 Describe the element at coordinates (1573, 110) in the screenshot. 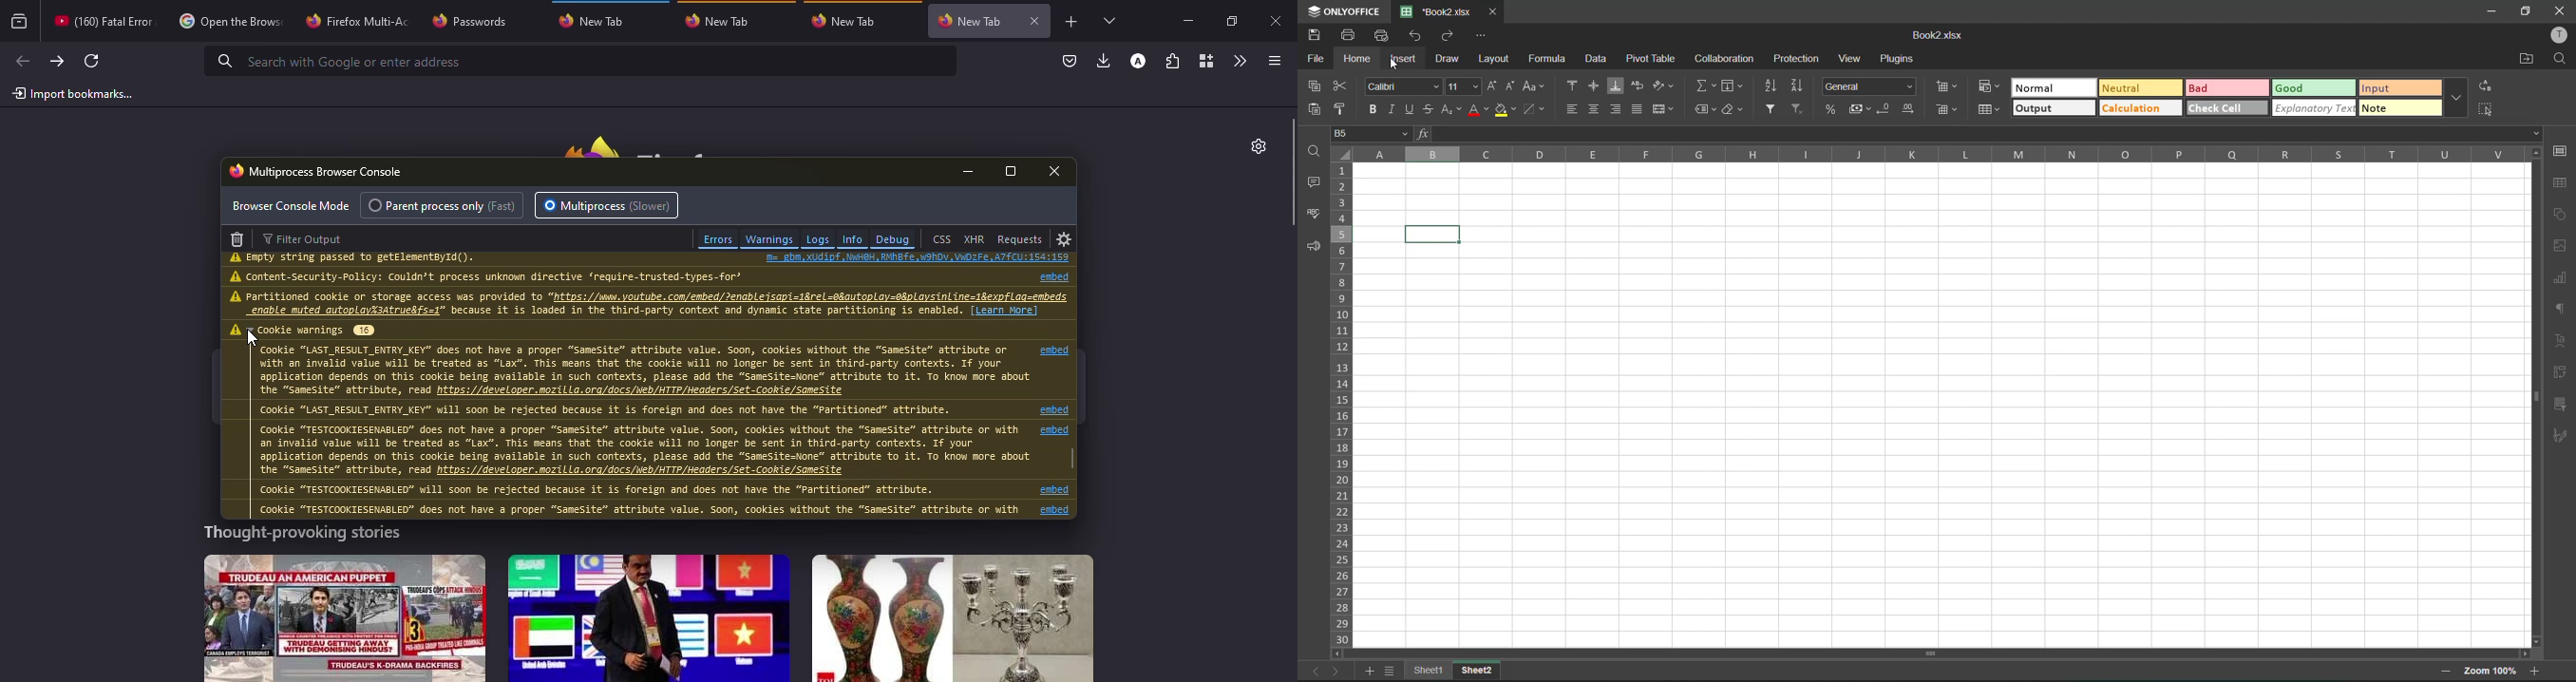

I see `align left` at that location.